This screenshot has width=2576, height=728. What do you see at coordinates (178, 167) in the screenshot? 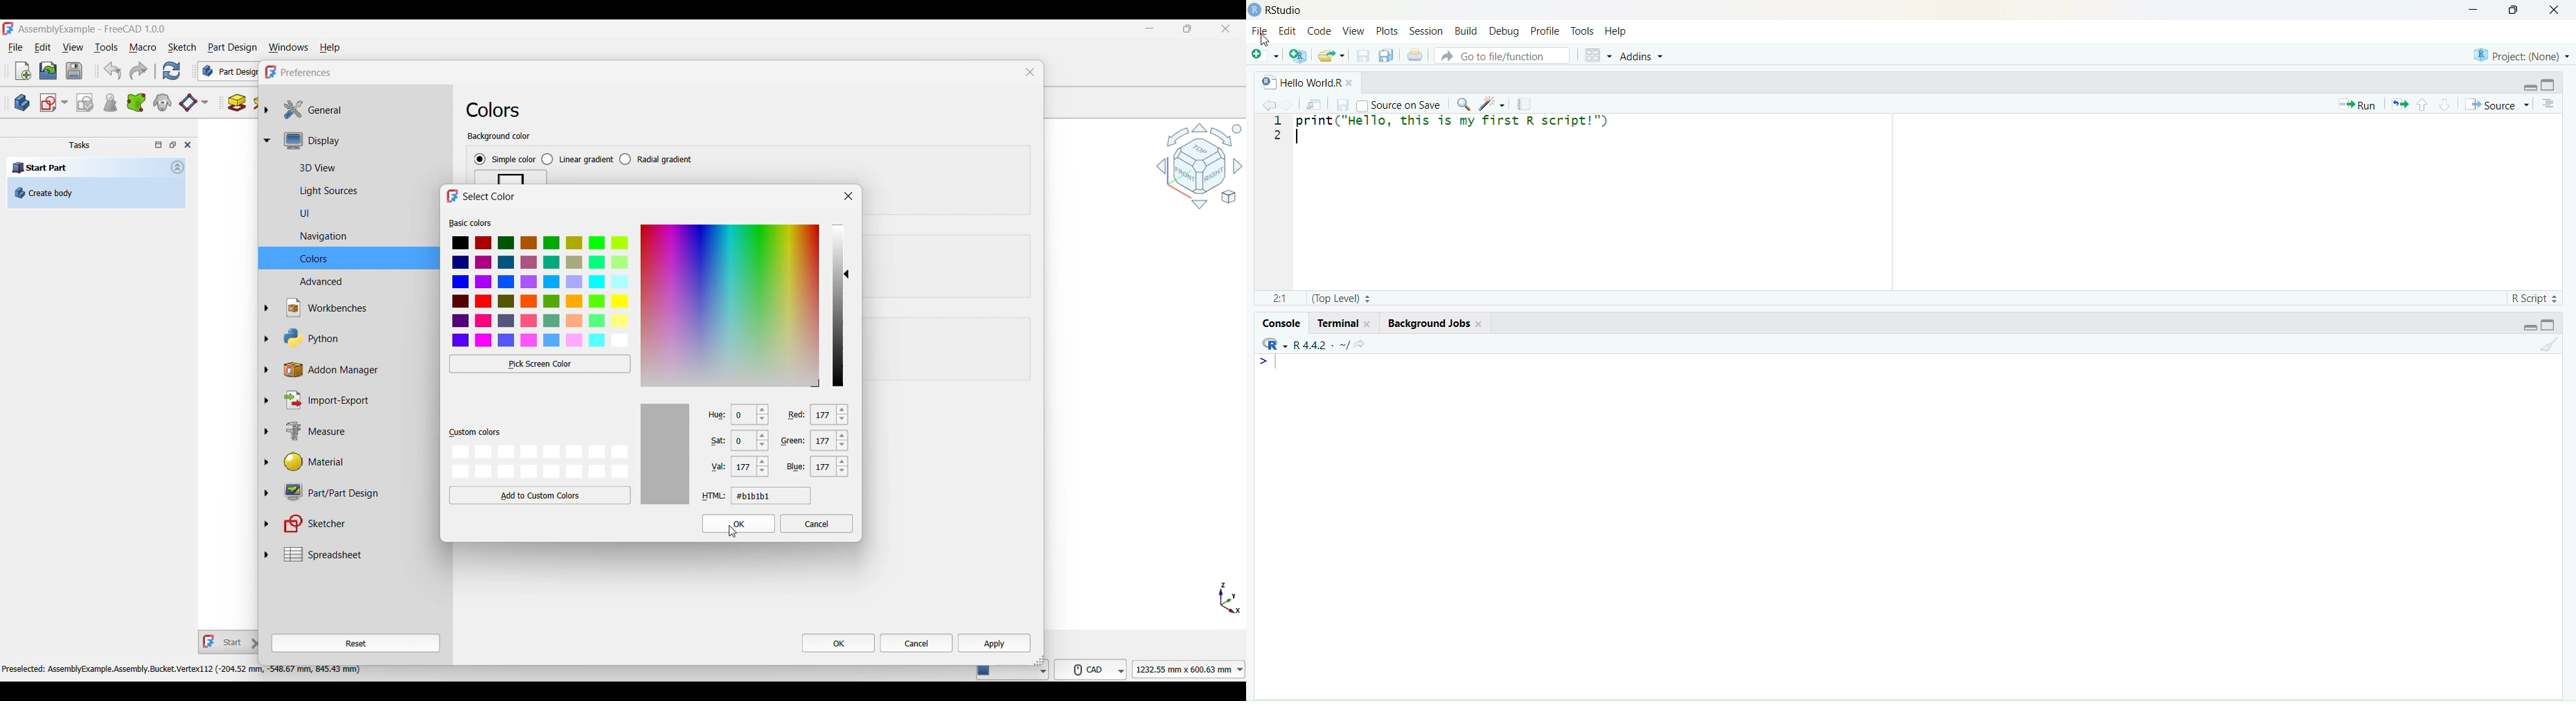
I see `Collapse` at bounding box center [178, 167].